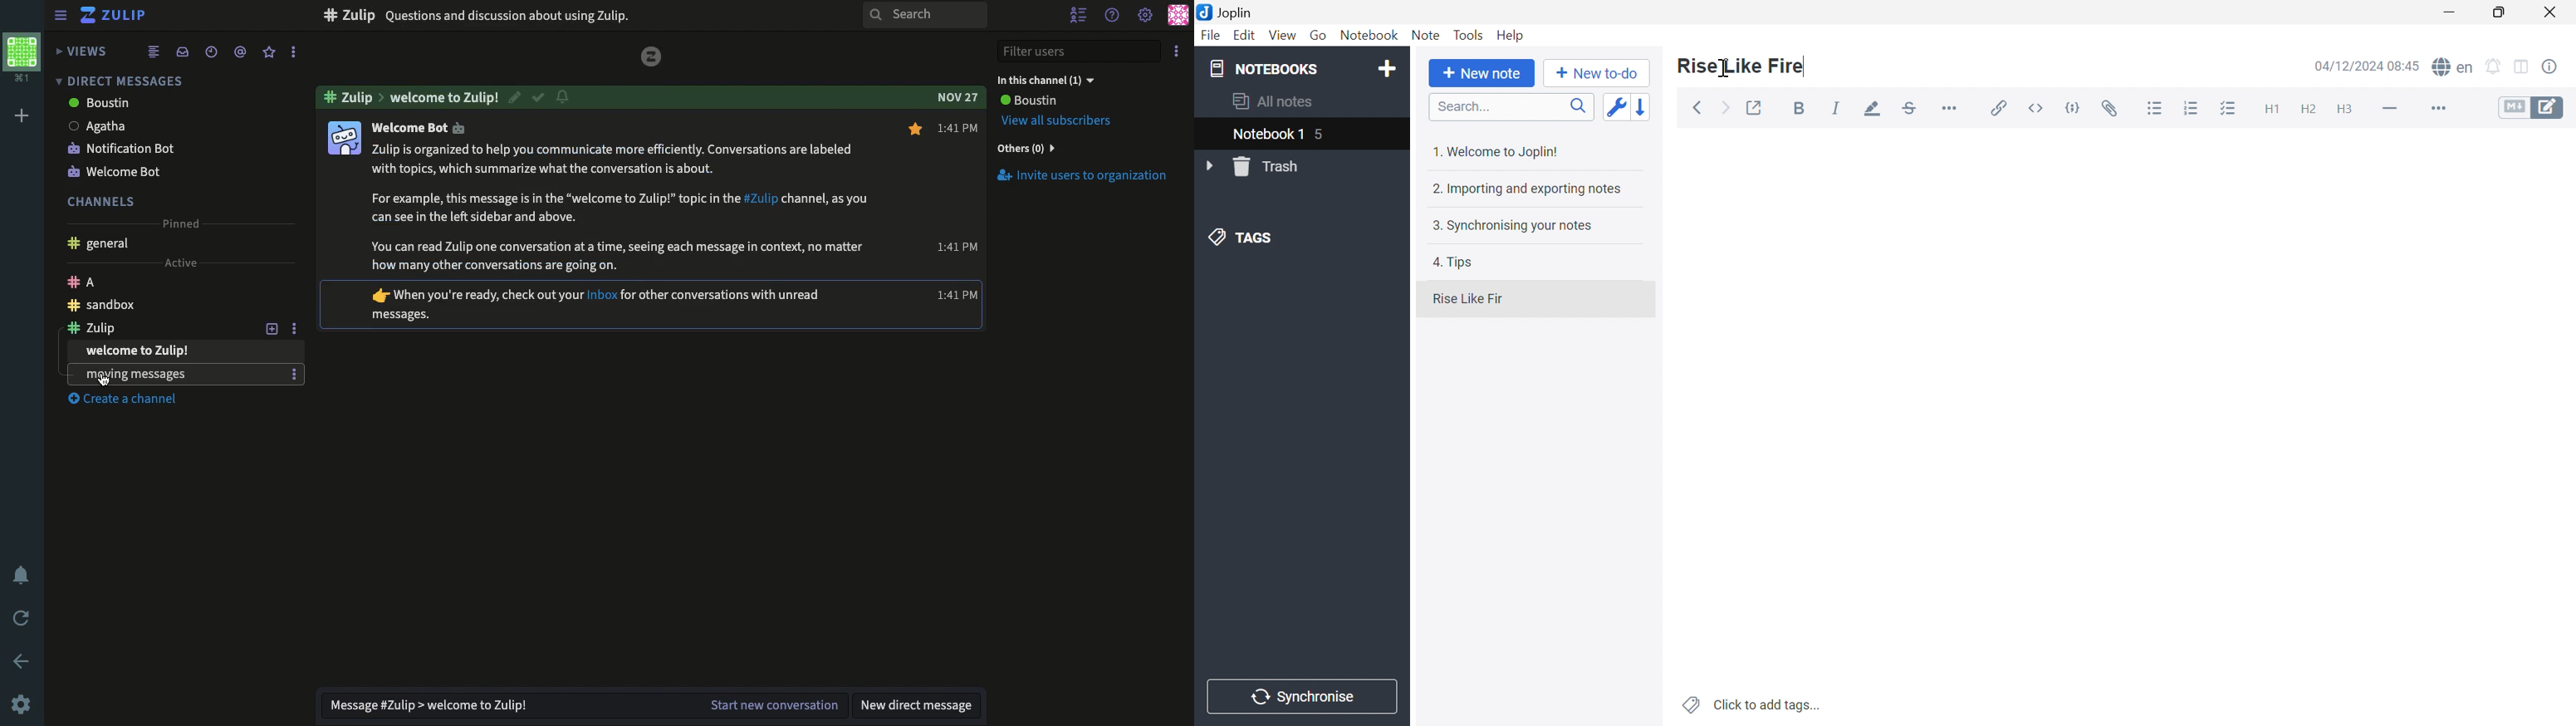 The image size is (2576, 728). What do you see at coordinates (1389, 68) in the screenshot?
I see `Add notebook` at bounding box center [1389, 68].